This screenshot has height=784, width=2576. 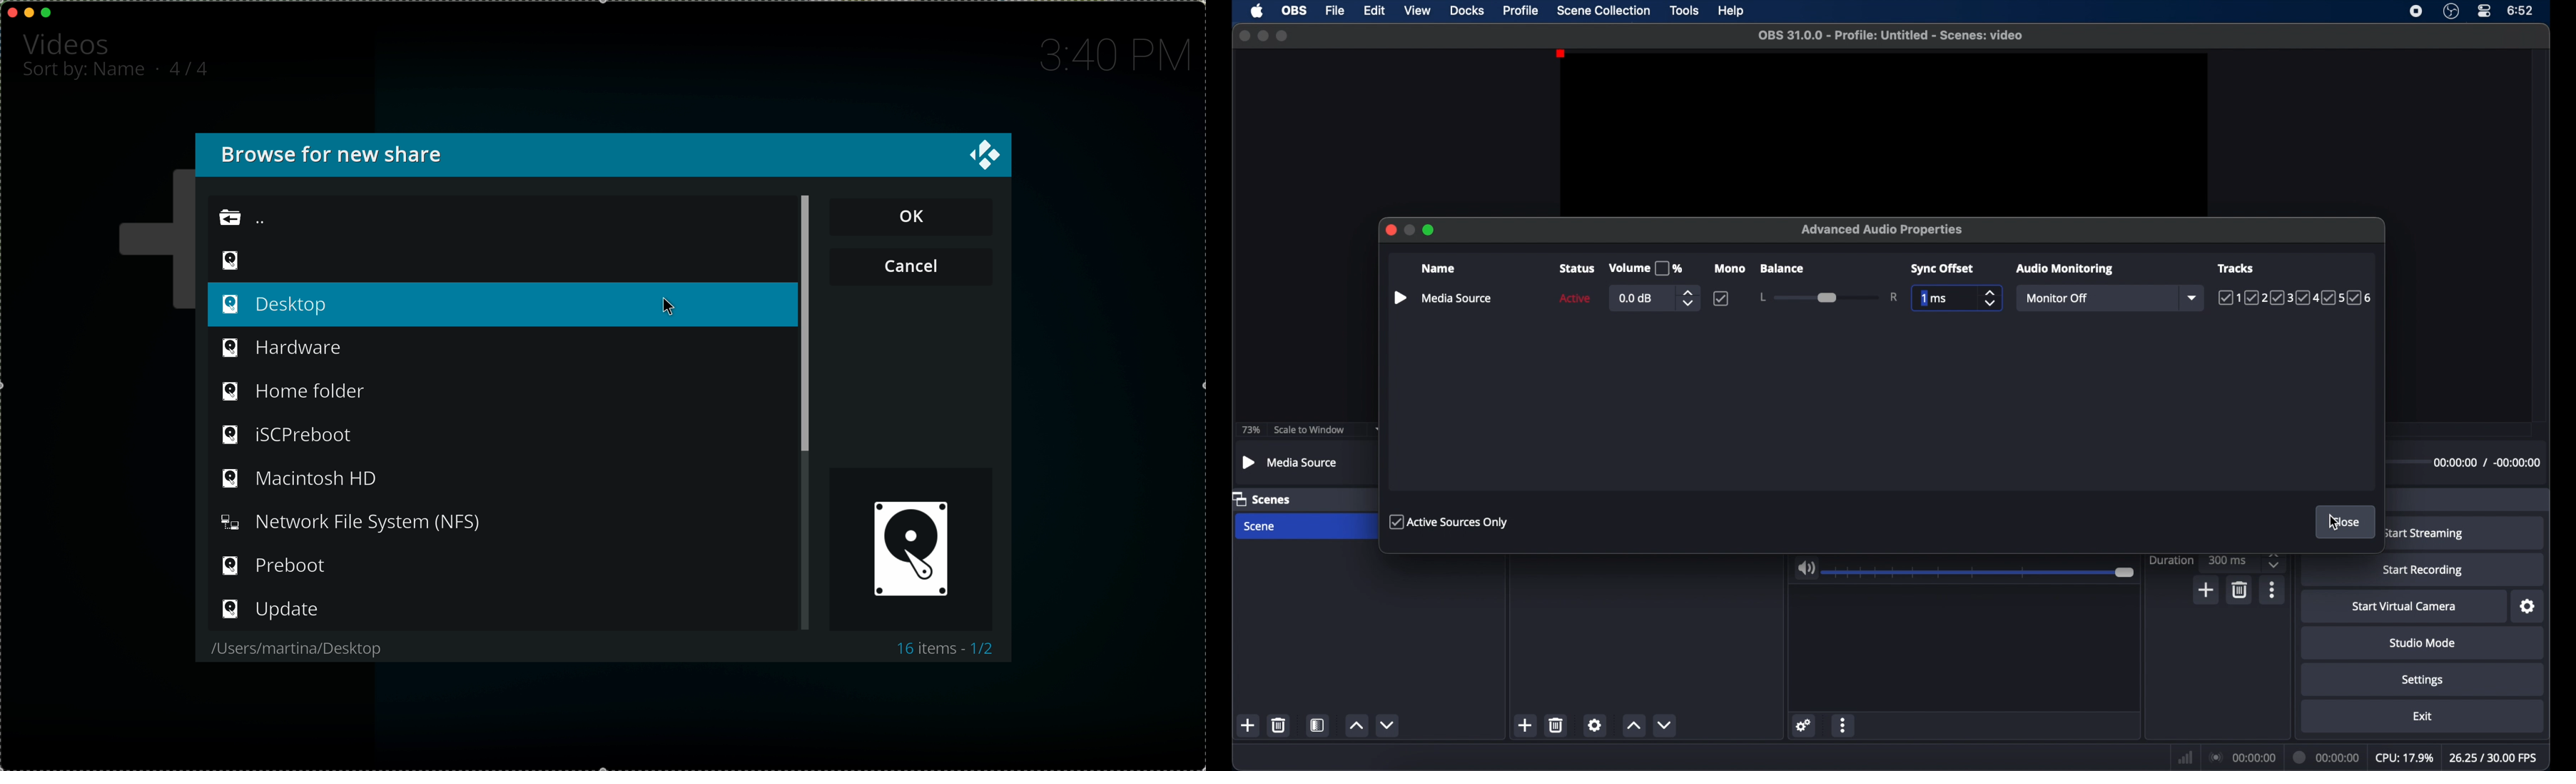 I want to click on settings, so click(x=1595, y=725).